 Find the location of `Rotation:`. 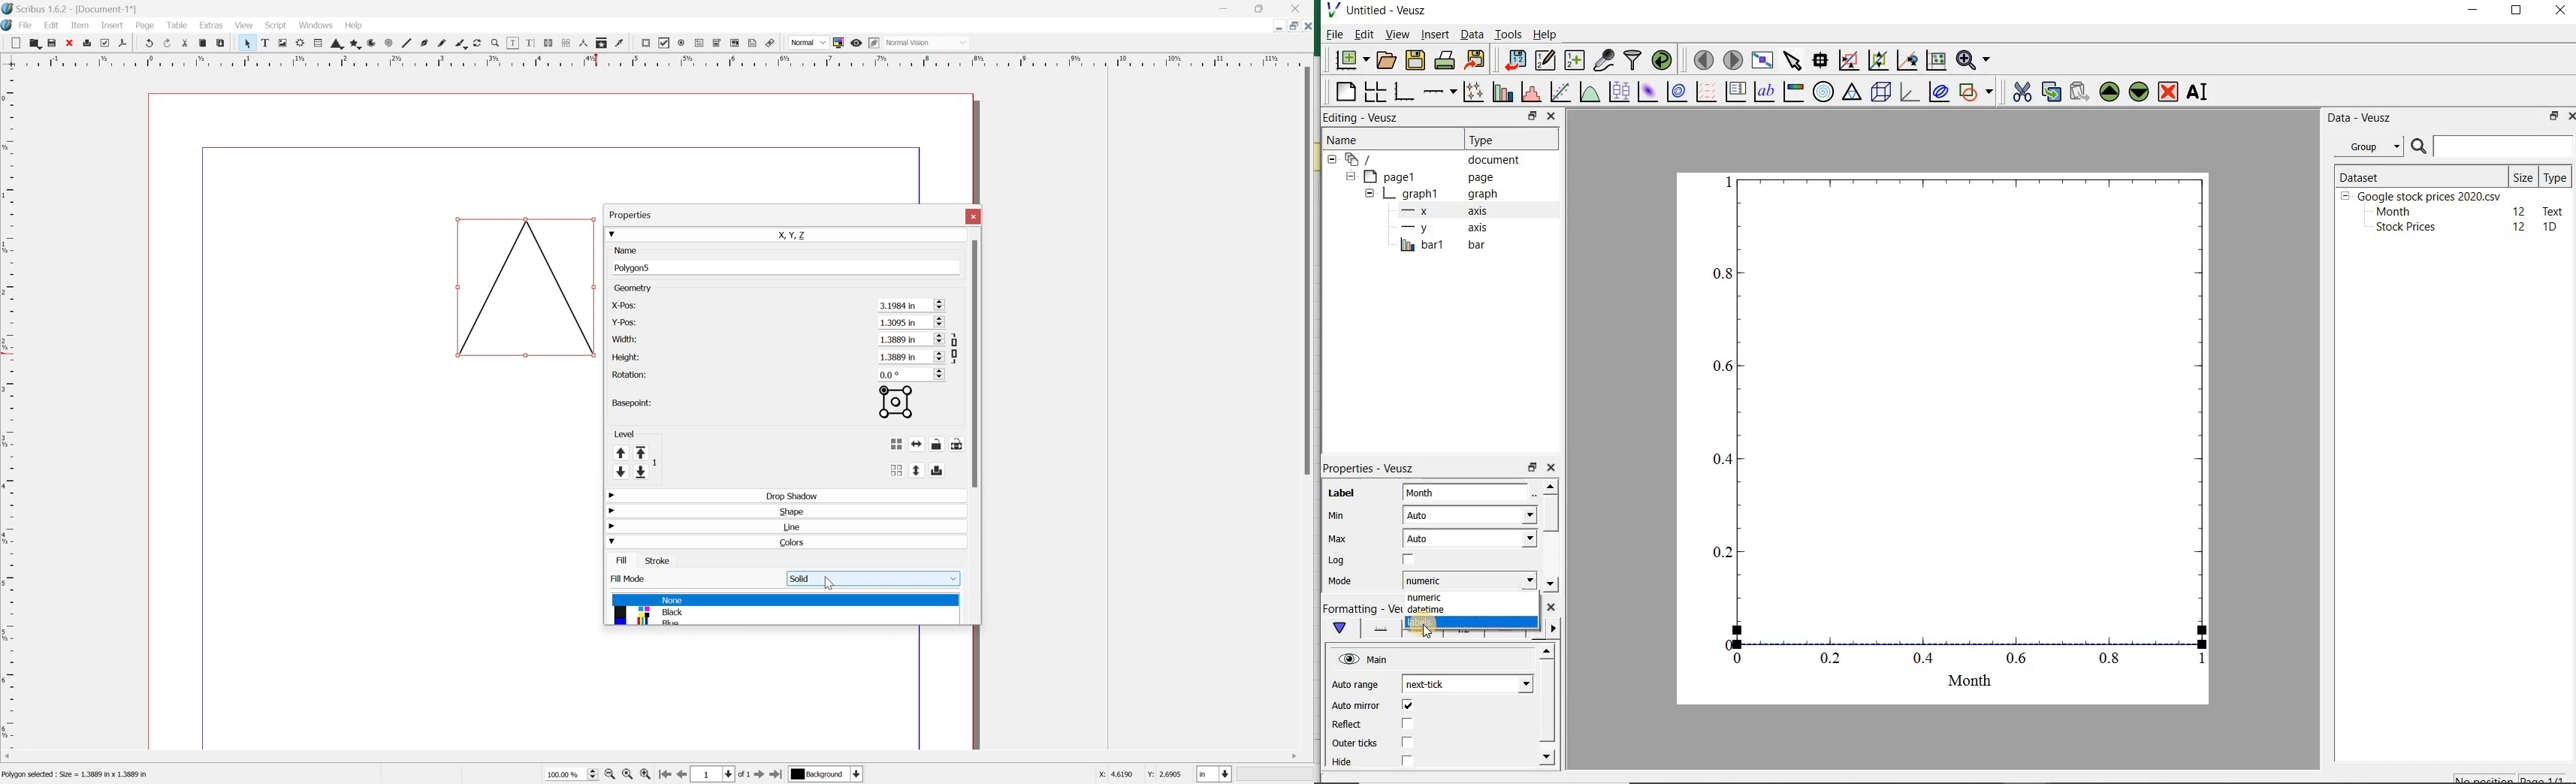

Rotation: is located at coordinates (634, 375).